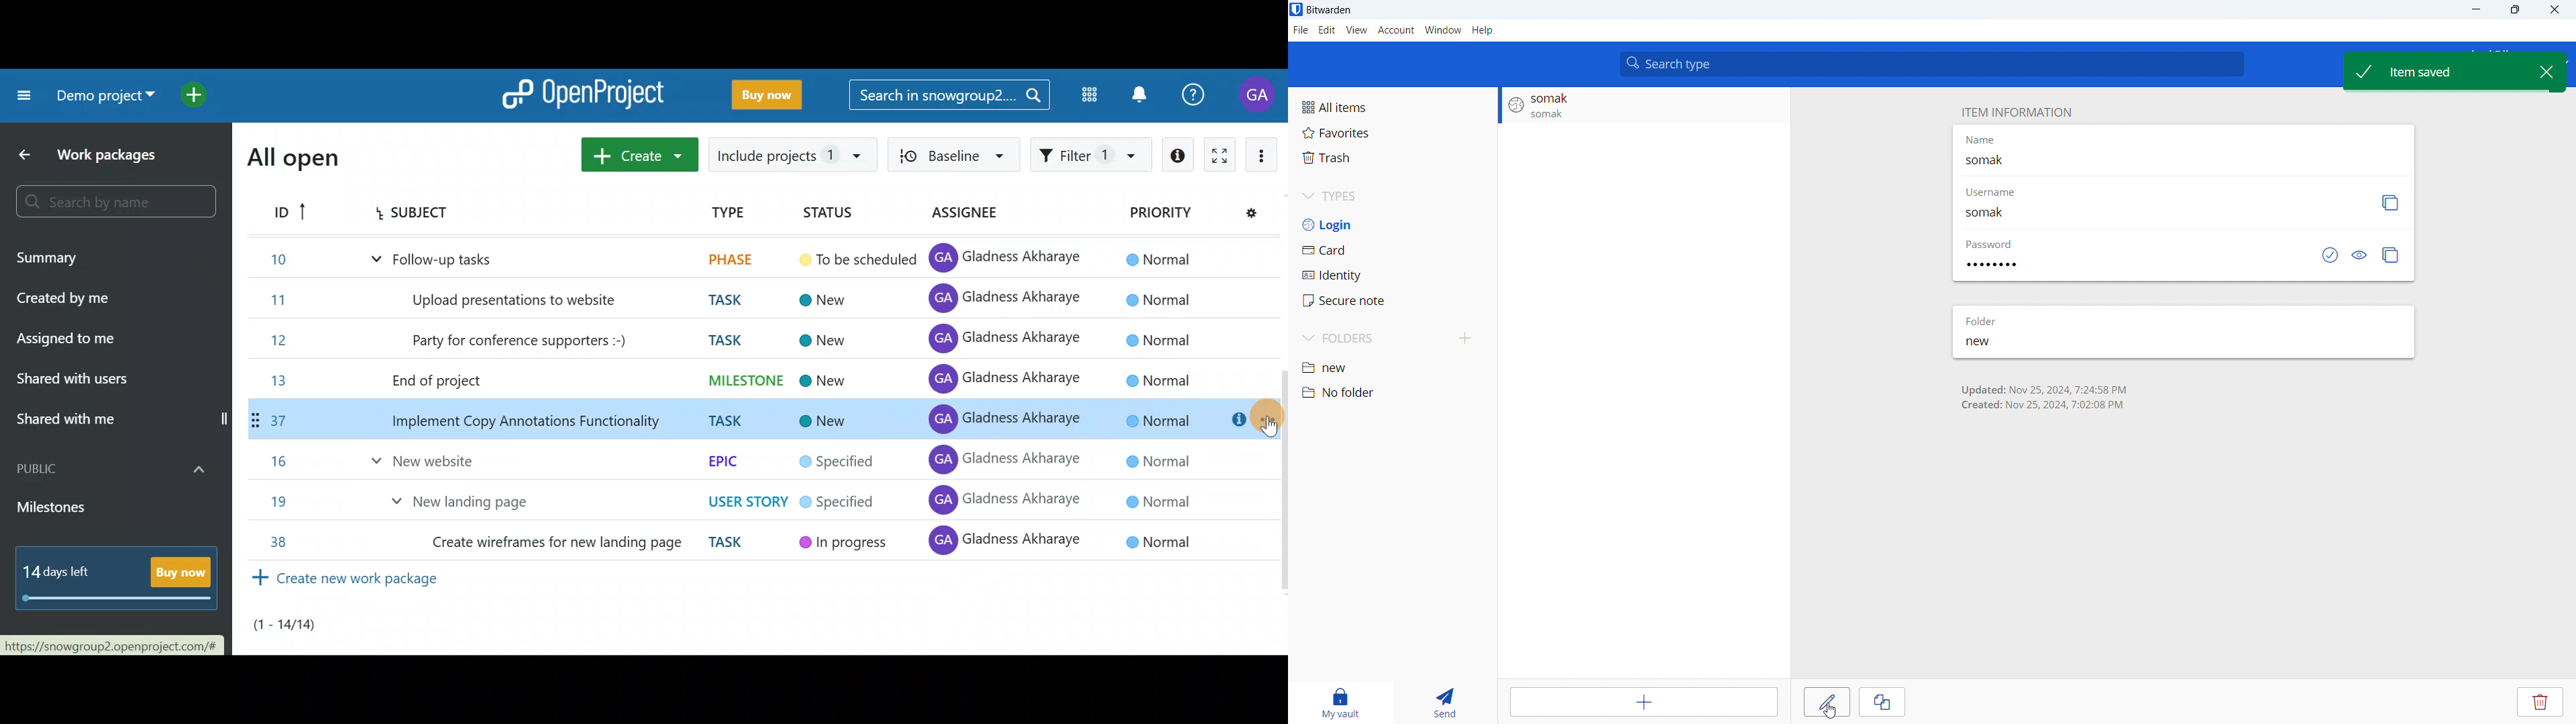 The image size is (2576, 728). Describe the element at coordinates (1243, 213) in the screenshot. I see `Configure view` at that location.